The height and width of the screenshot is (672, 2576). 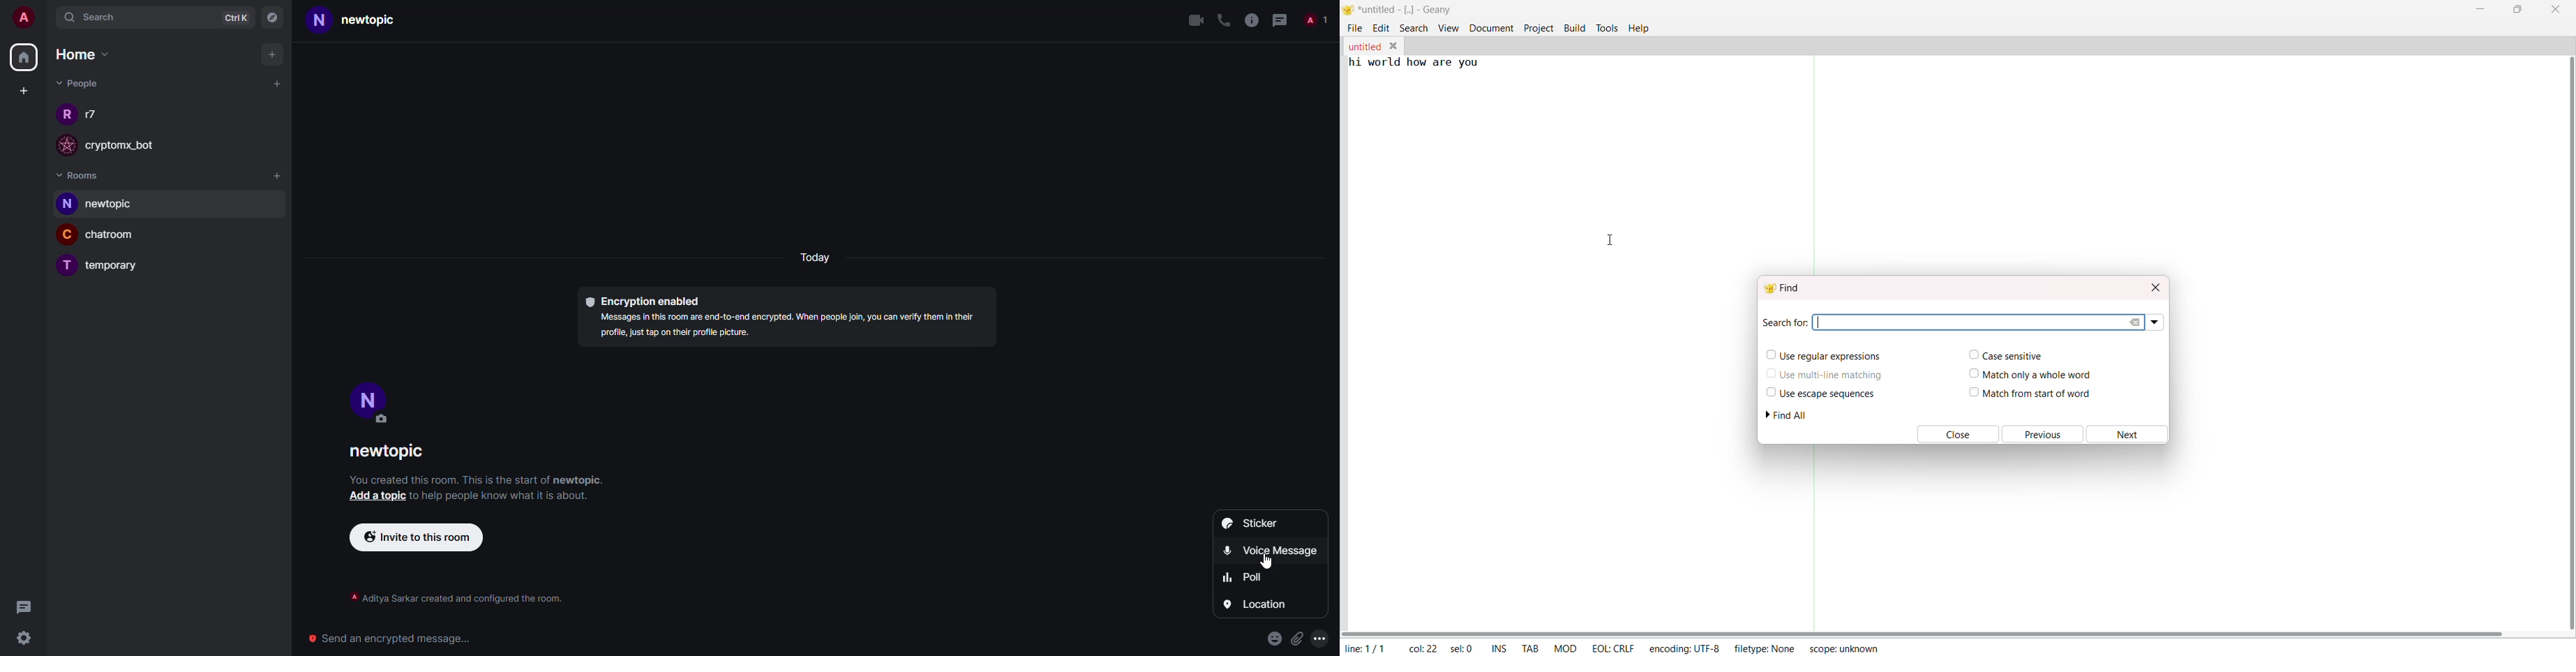 What do you see at coordinates (130, 145) in the screenshot?
I see `bot` at bounding box center [130, 145].